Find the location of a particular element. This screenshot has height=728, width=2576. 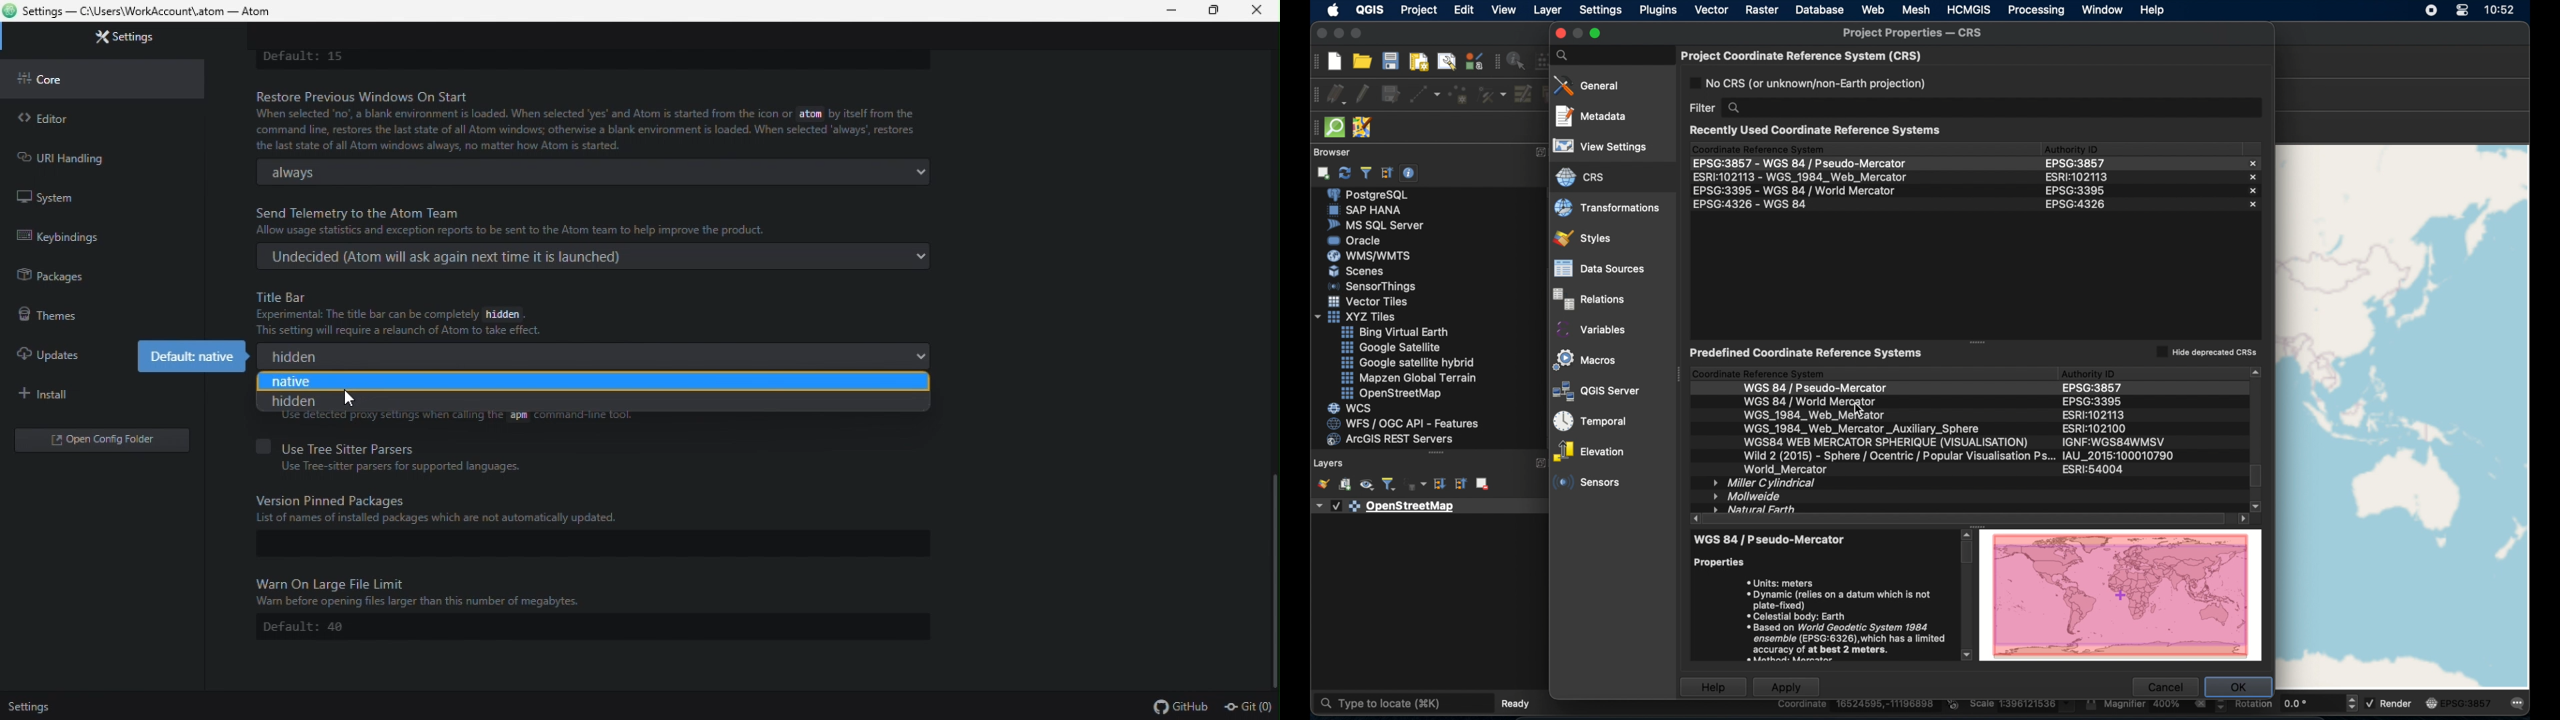

Packages is located at coordinates (94, 276).